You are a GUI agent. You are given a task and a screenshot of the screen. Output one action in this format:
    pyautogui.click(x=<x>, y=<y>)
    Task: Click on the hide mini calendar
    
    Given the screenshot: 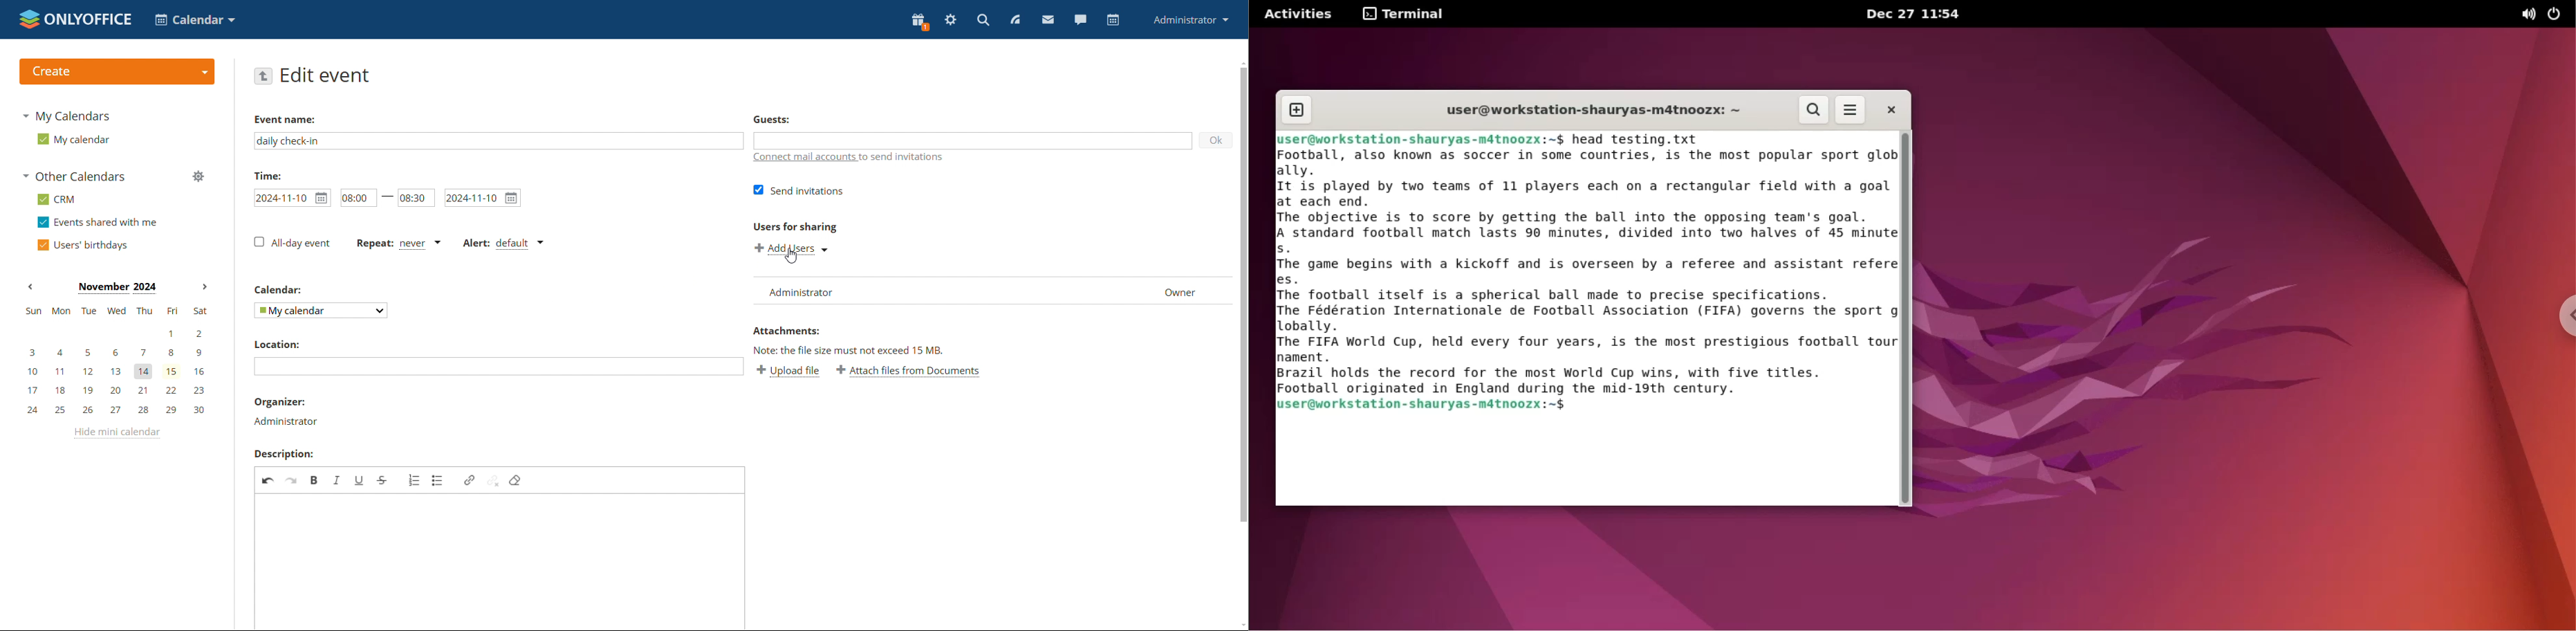 What is the action you would take?
    pyautogui.click(x=115, y=433)
    